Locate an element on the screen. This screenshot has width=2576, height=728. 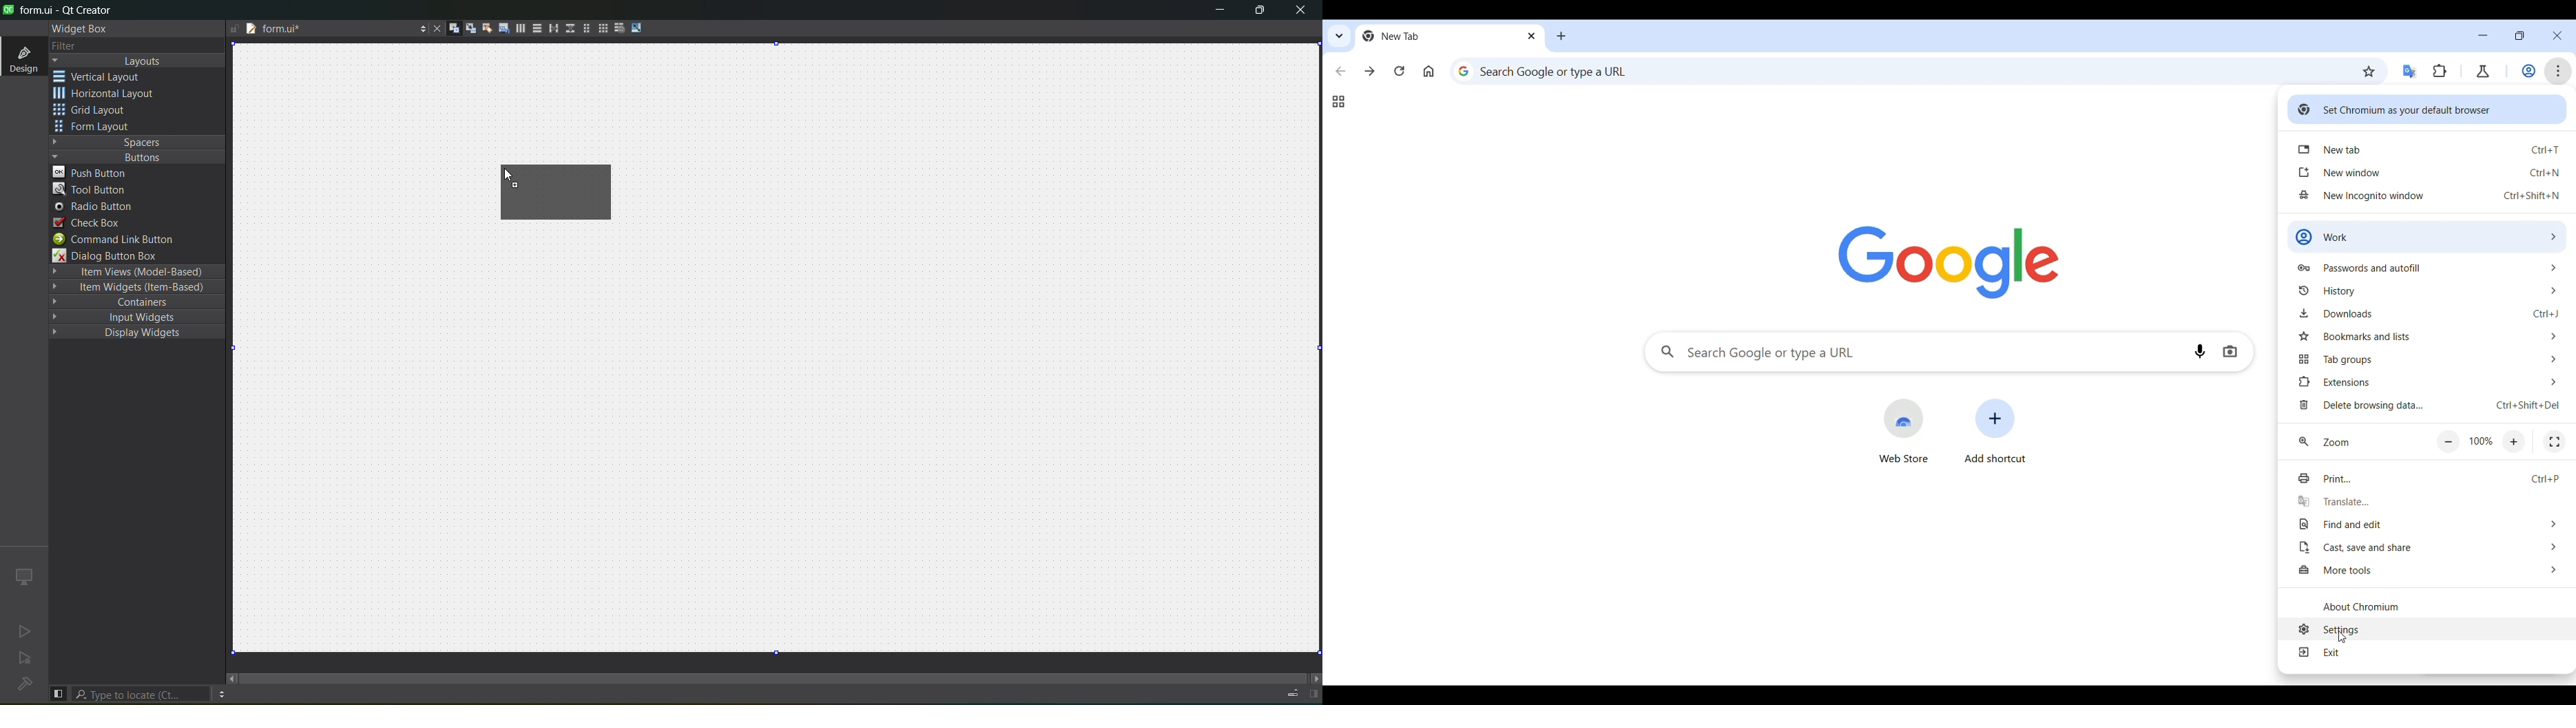
Chrome labs is located at coordinates (2483, 72).